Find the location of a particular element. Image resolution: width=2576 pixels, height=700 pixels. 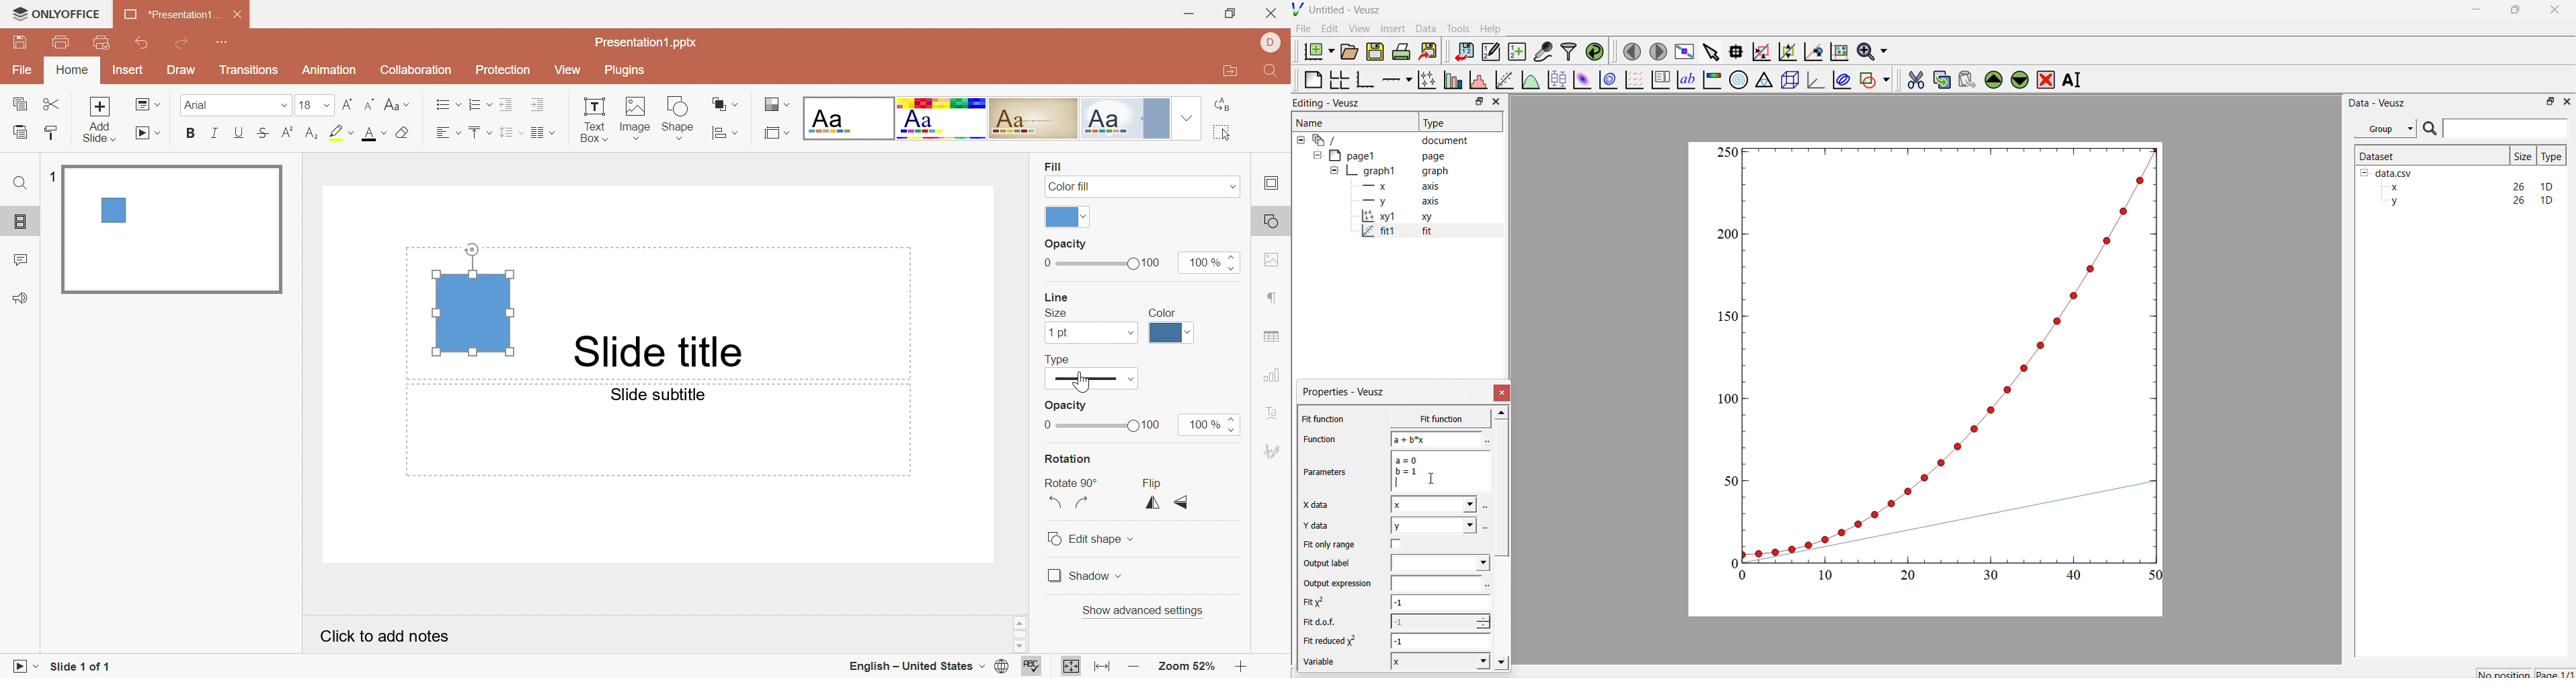

Opacity is located at coordinates (1067, 404).